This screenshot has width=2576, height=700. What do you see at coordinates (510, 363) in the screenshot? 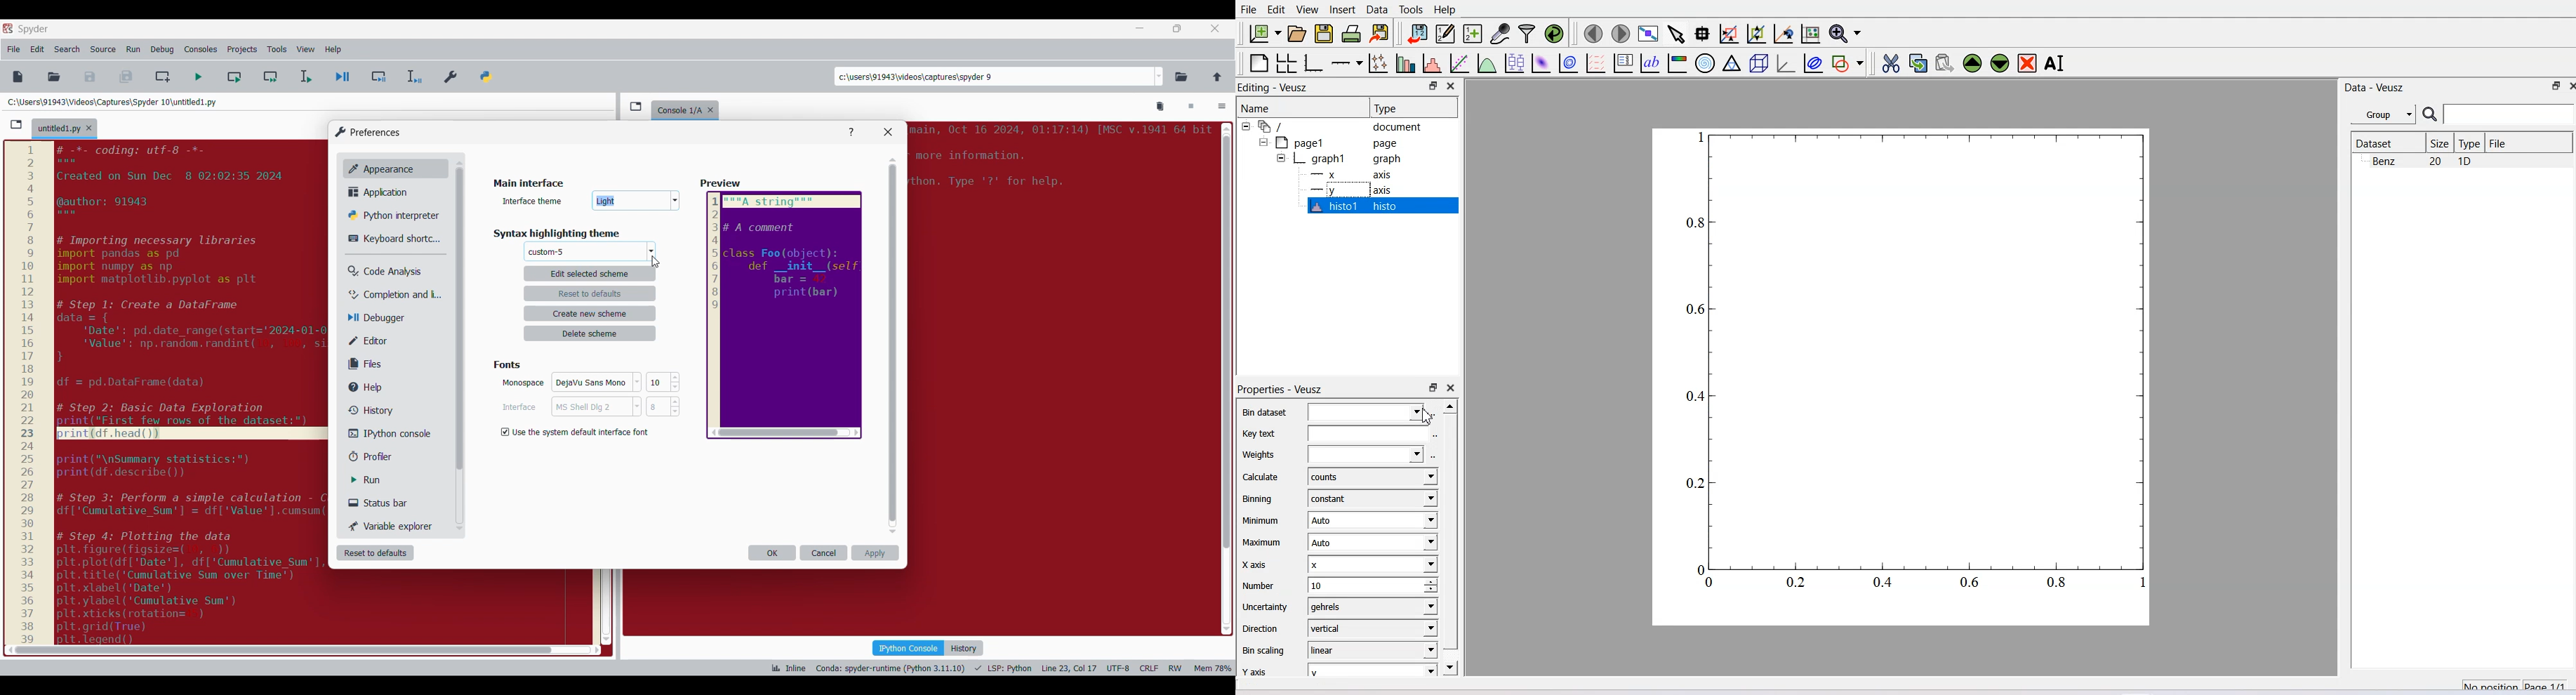
I see `fonts` at bounding box center [510, 363].